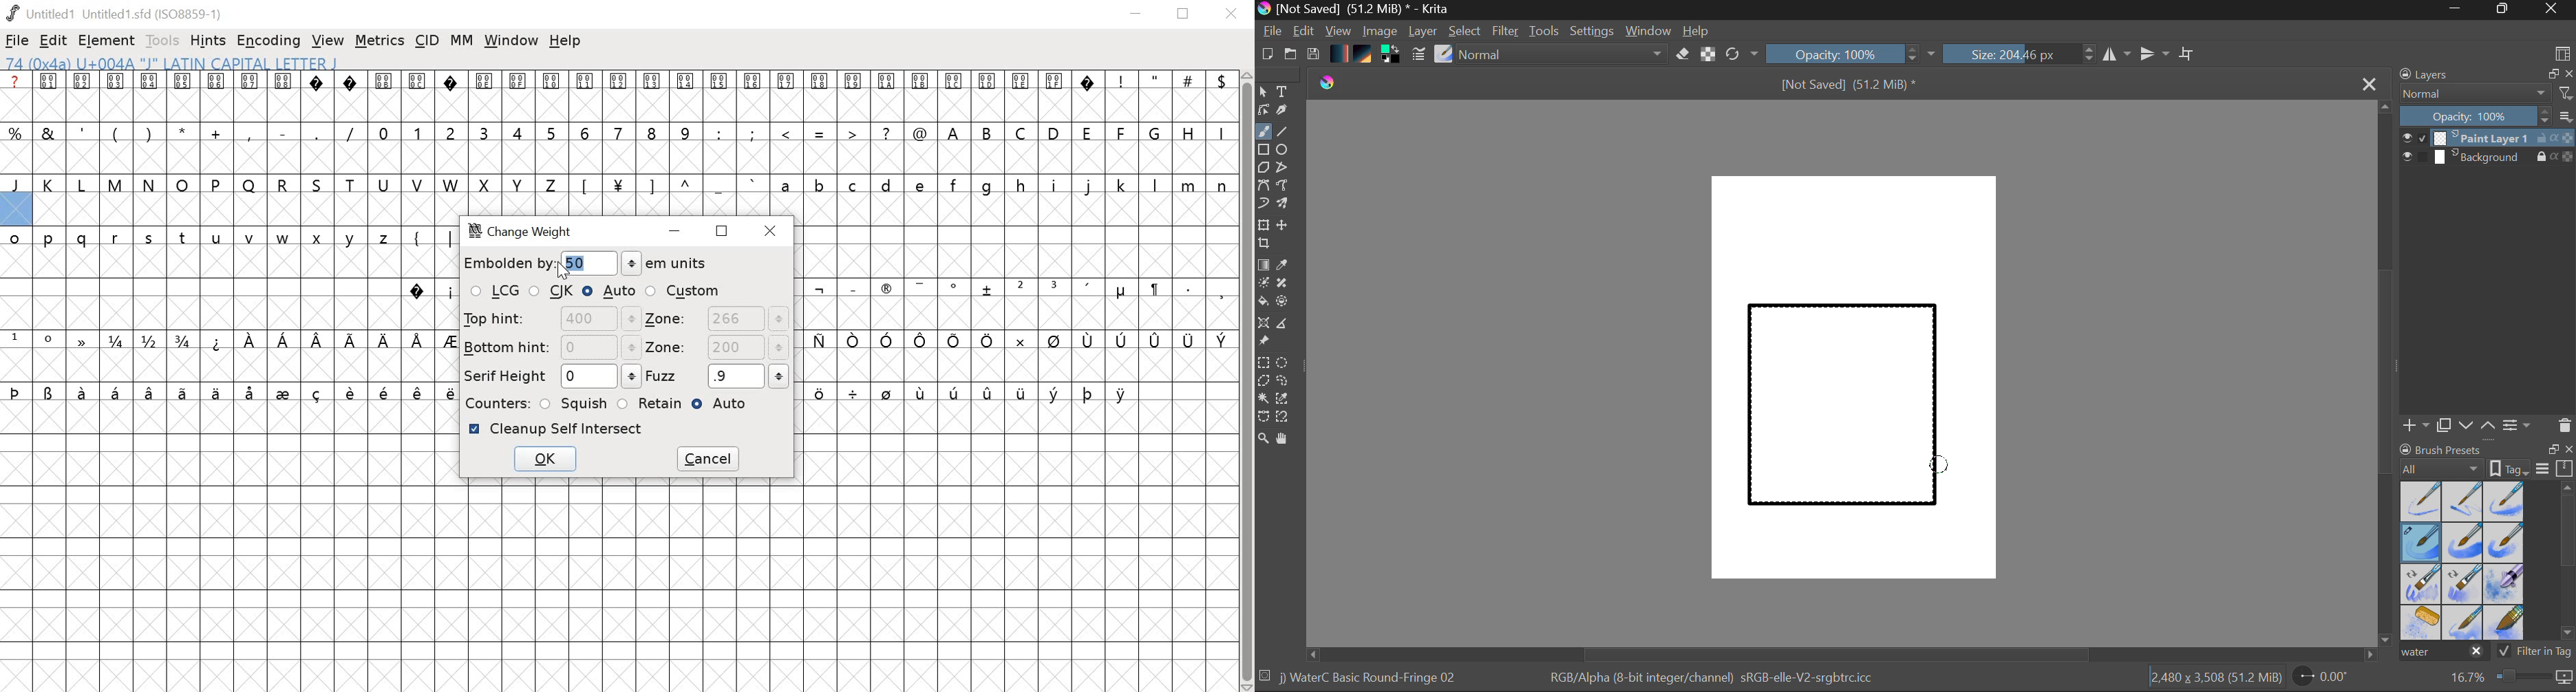  Describe the element at coordinates (2422, 543) in the screenshot. I see `Brush Selected` at that location.